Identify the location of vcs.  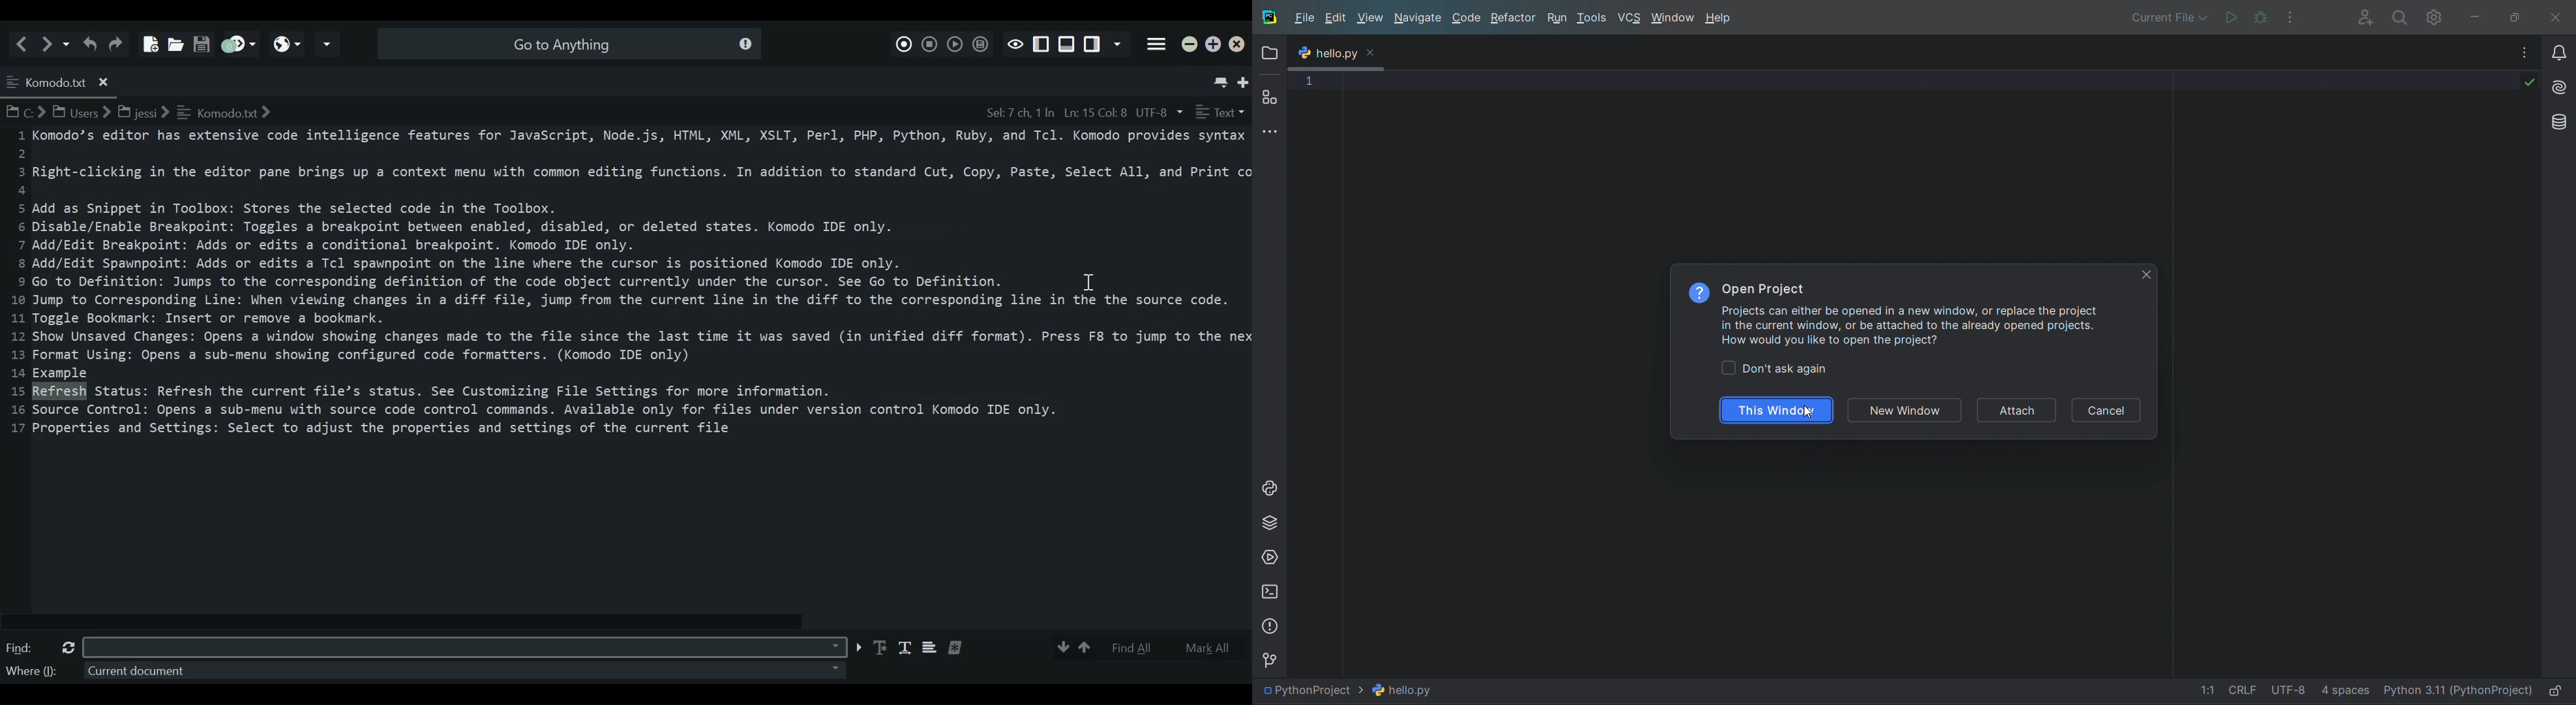
(1630, 18).